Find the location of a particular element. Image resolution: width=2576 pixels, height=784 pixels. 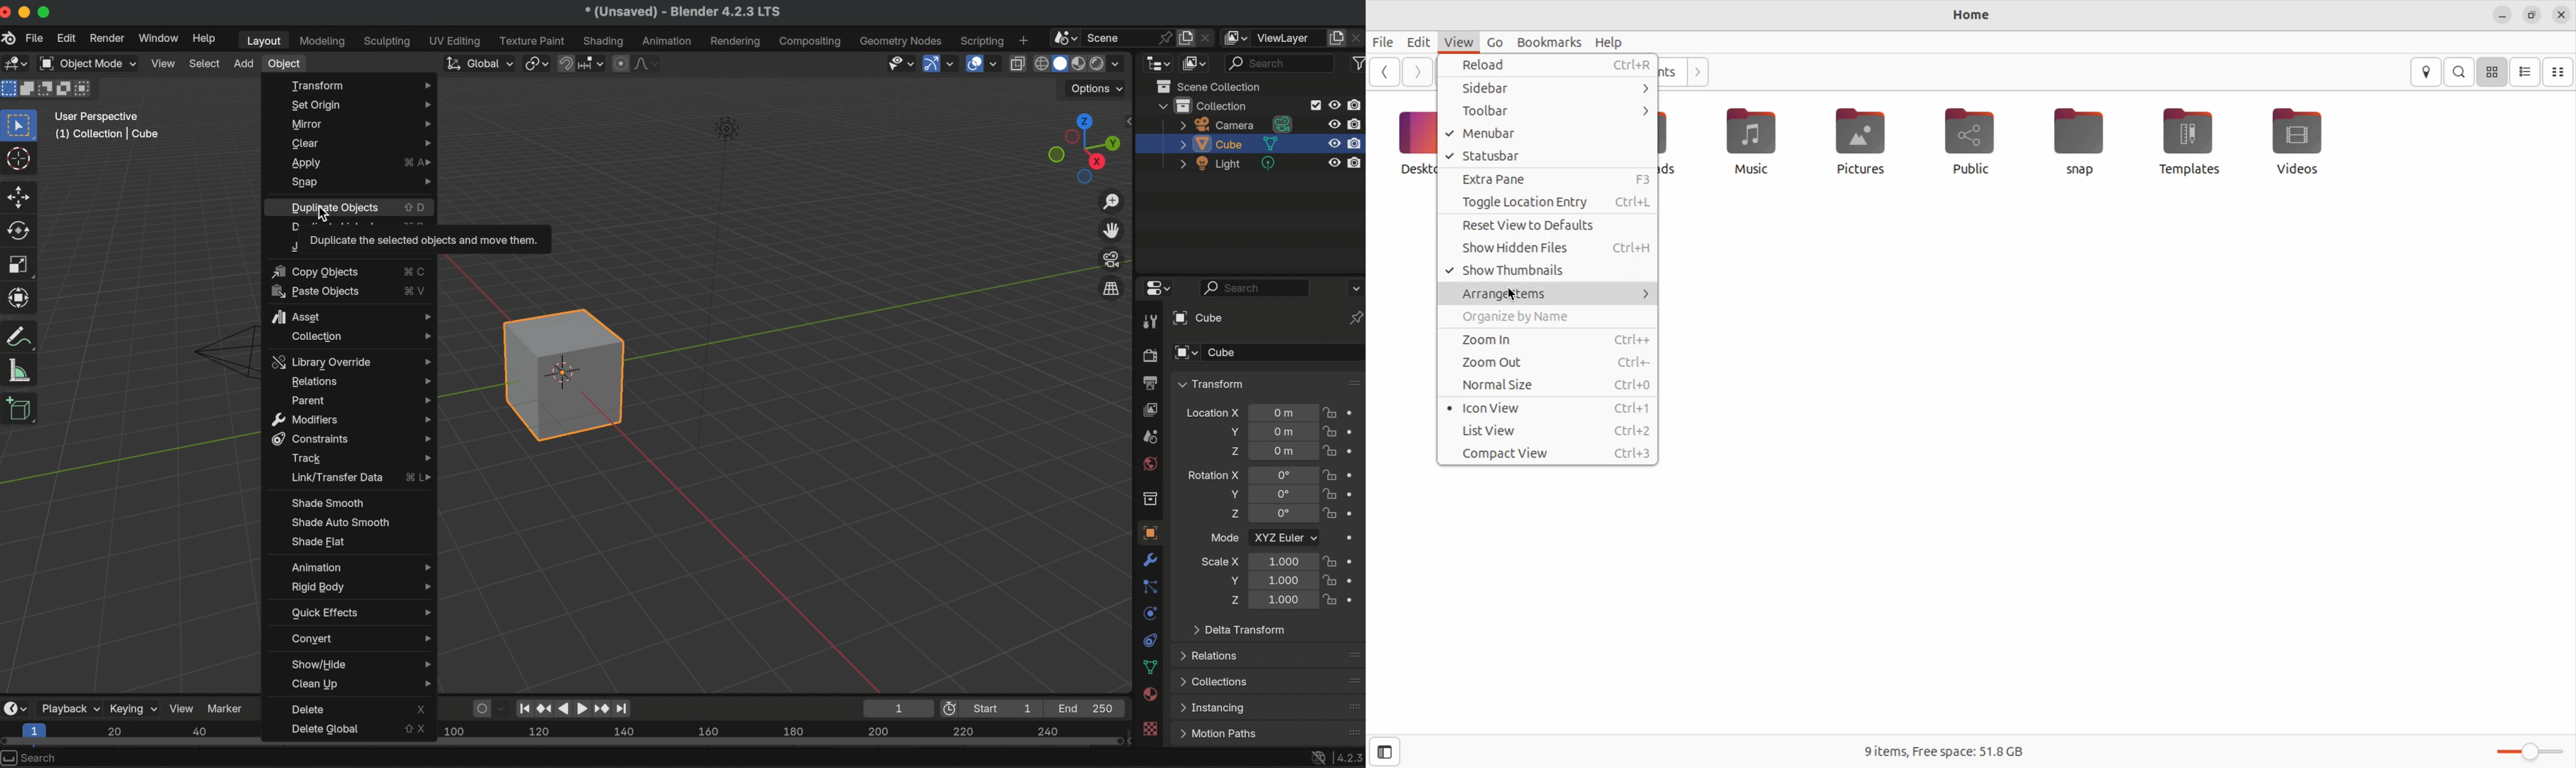

Home is located at coordinates (1963, 16).